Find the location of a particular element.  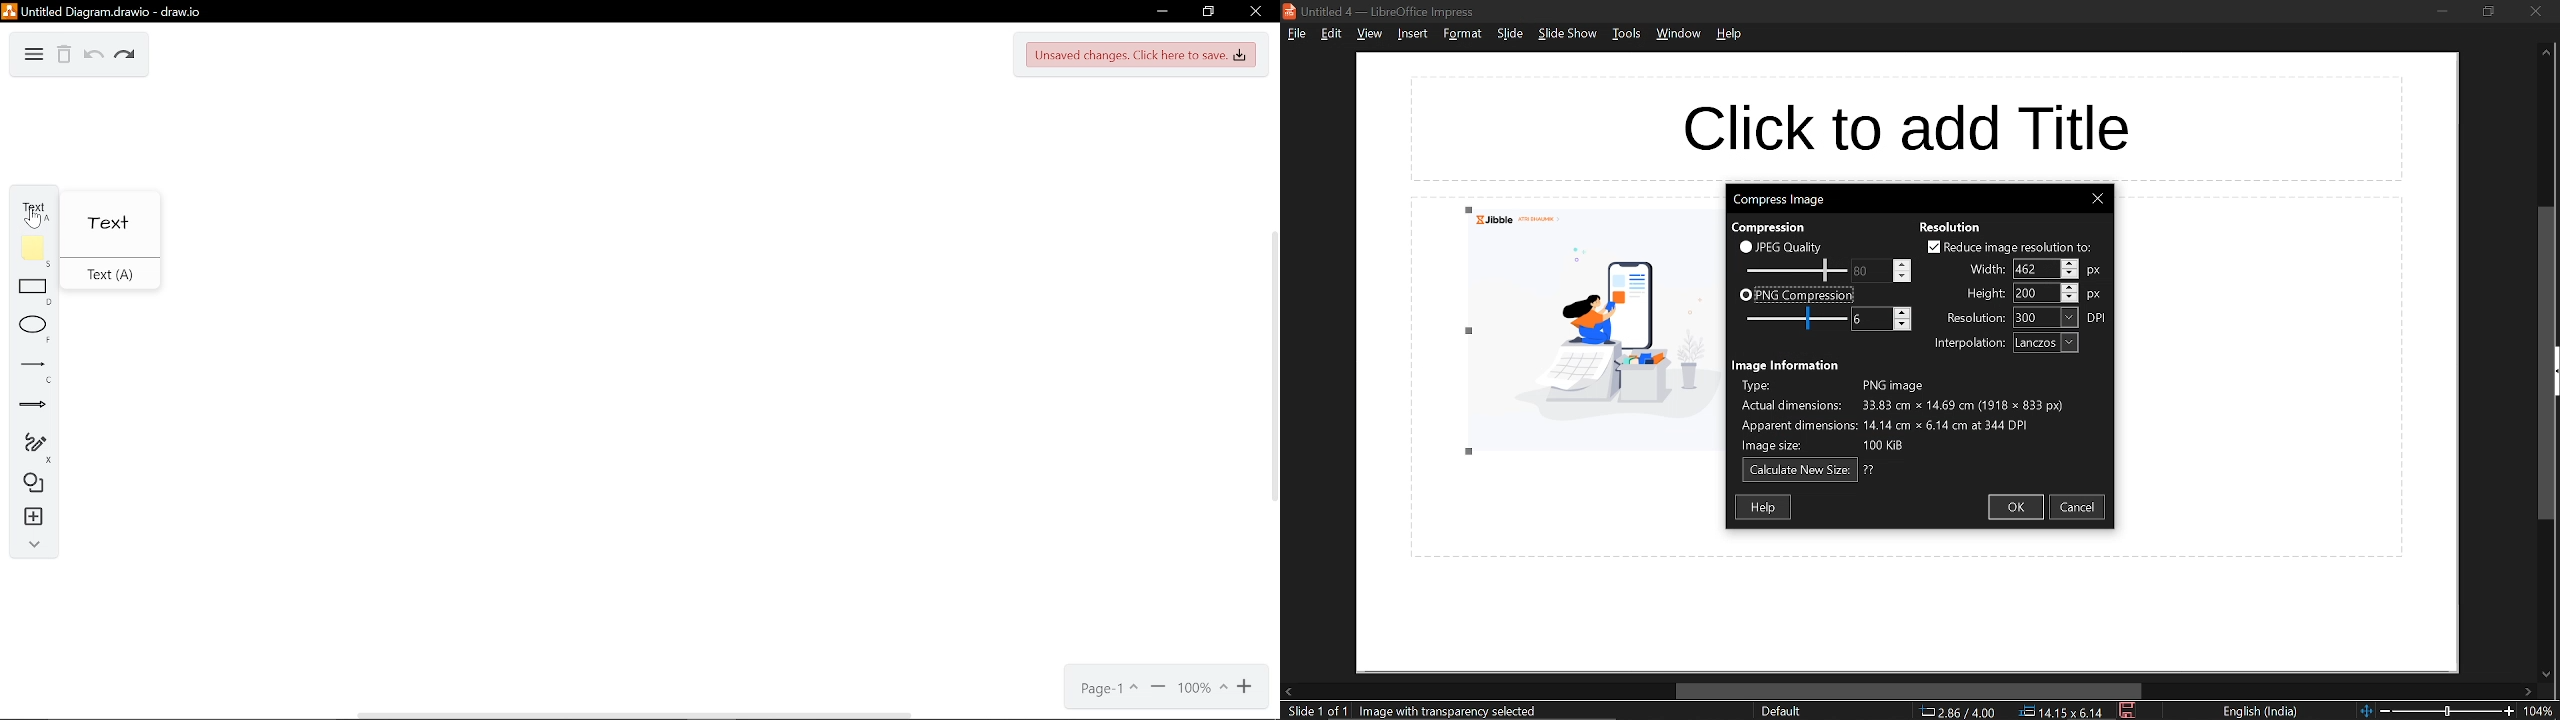

help is located at coordinates (1731, 34).